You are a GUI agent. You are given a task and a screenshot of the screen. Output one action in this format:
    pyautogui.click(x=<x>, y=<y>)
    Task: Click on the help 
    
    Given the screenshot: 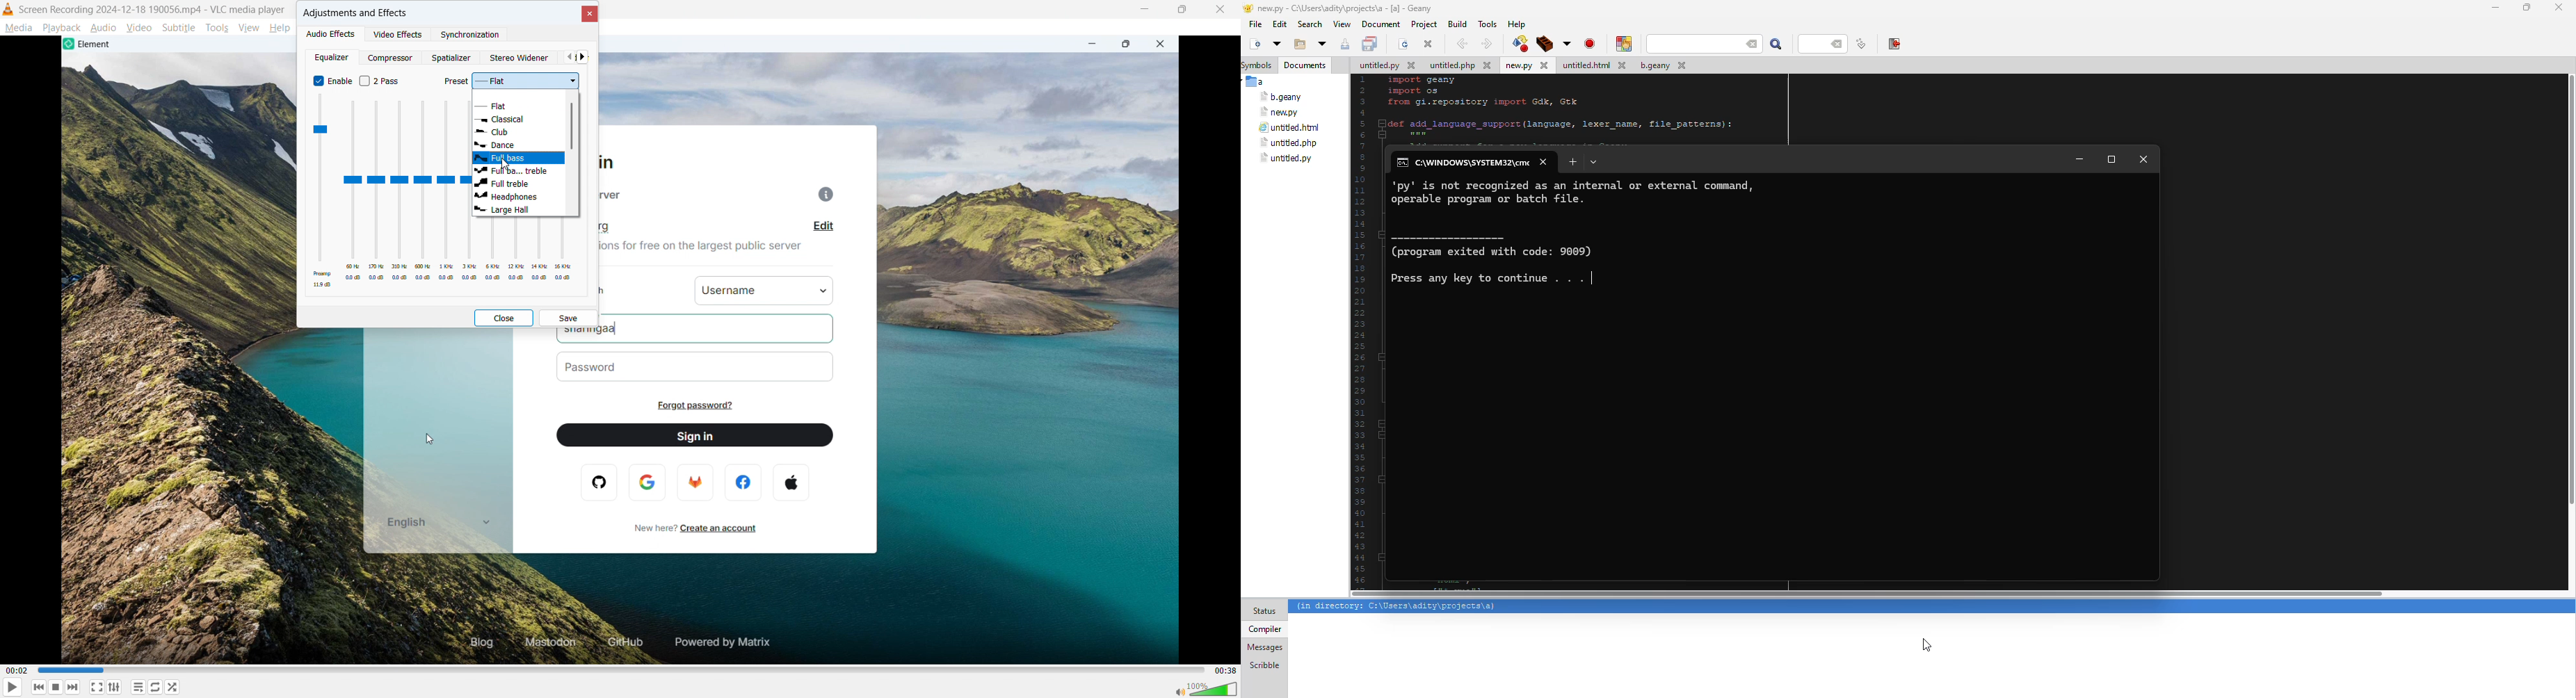 What is the action you would take?
    pyautogui.click(x=281, y=28)
    